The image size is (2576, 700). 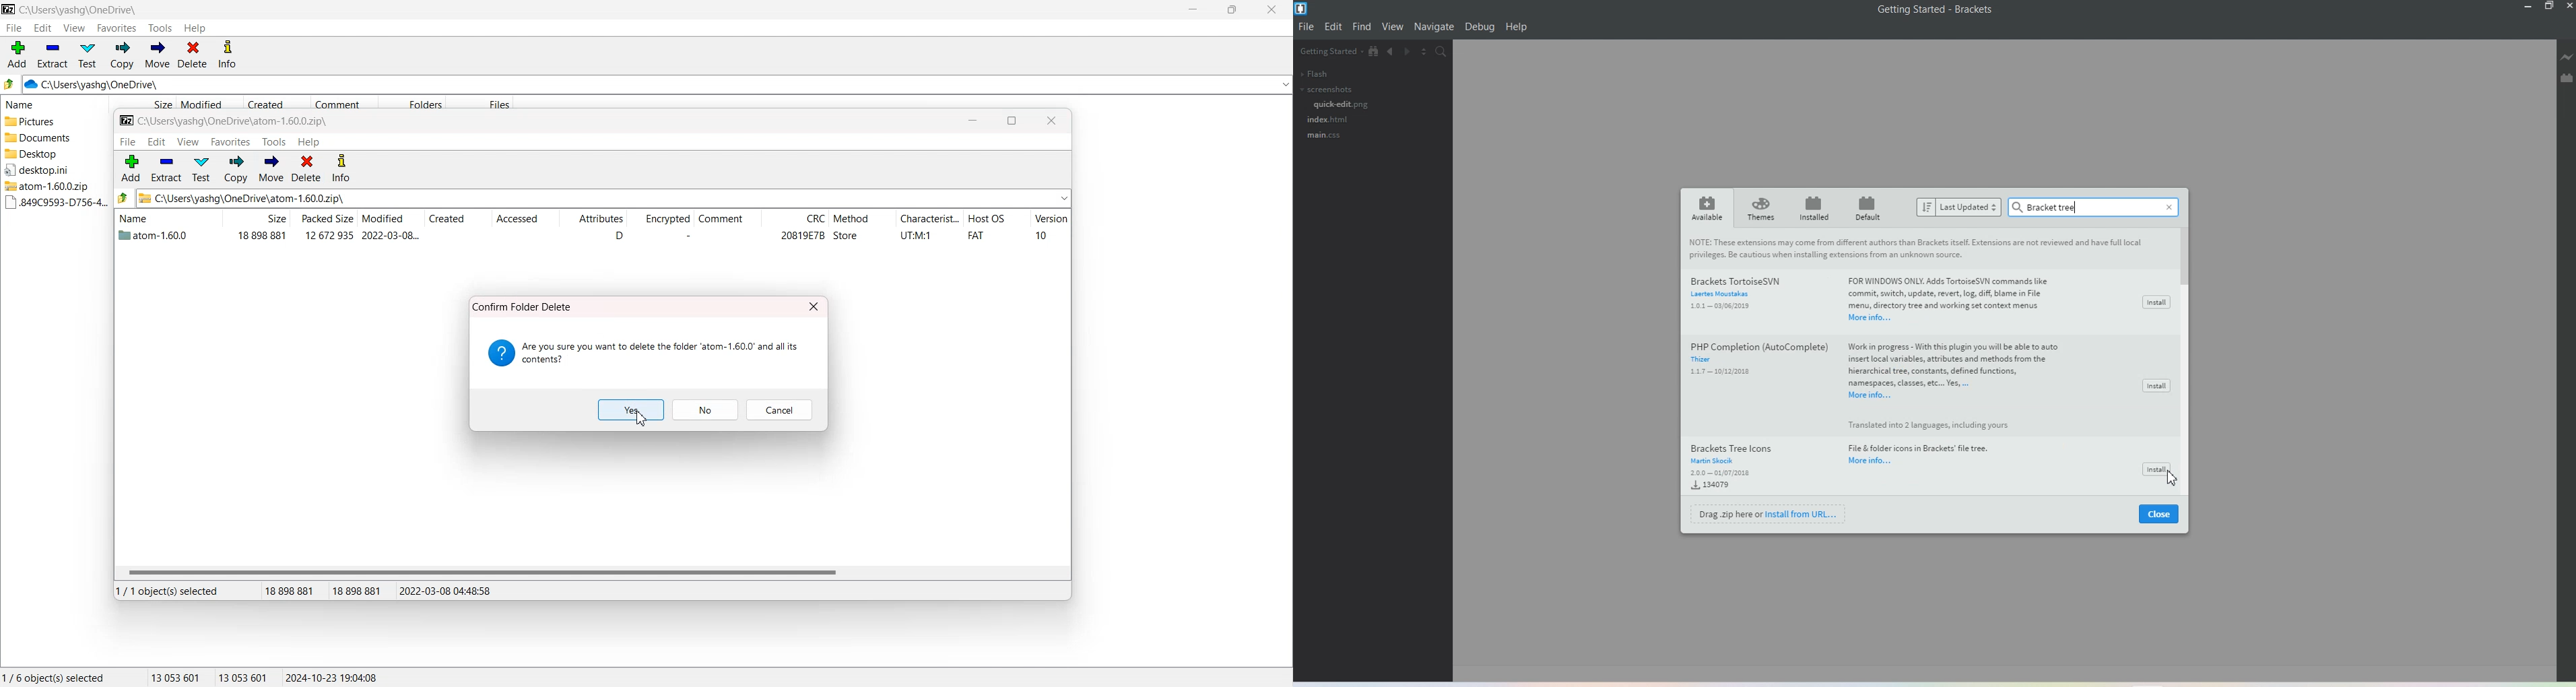 What do you see at coordinates (333, 677) in the screenshot?
I see `2024-10-23 19:04:08` at bounding box center [333, 677].